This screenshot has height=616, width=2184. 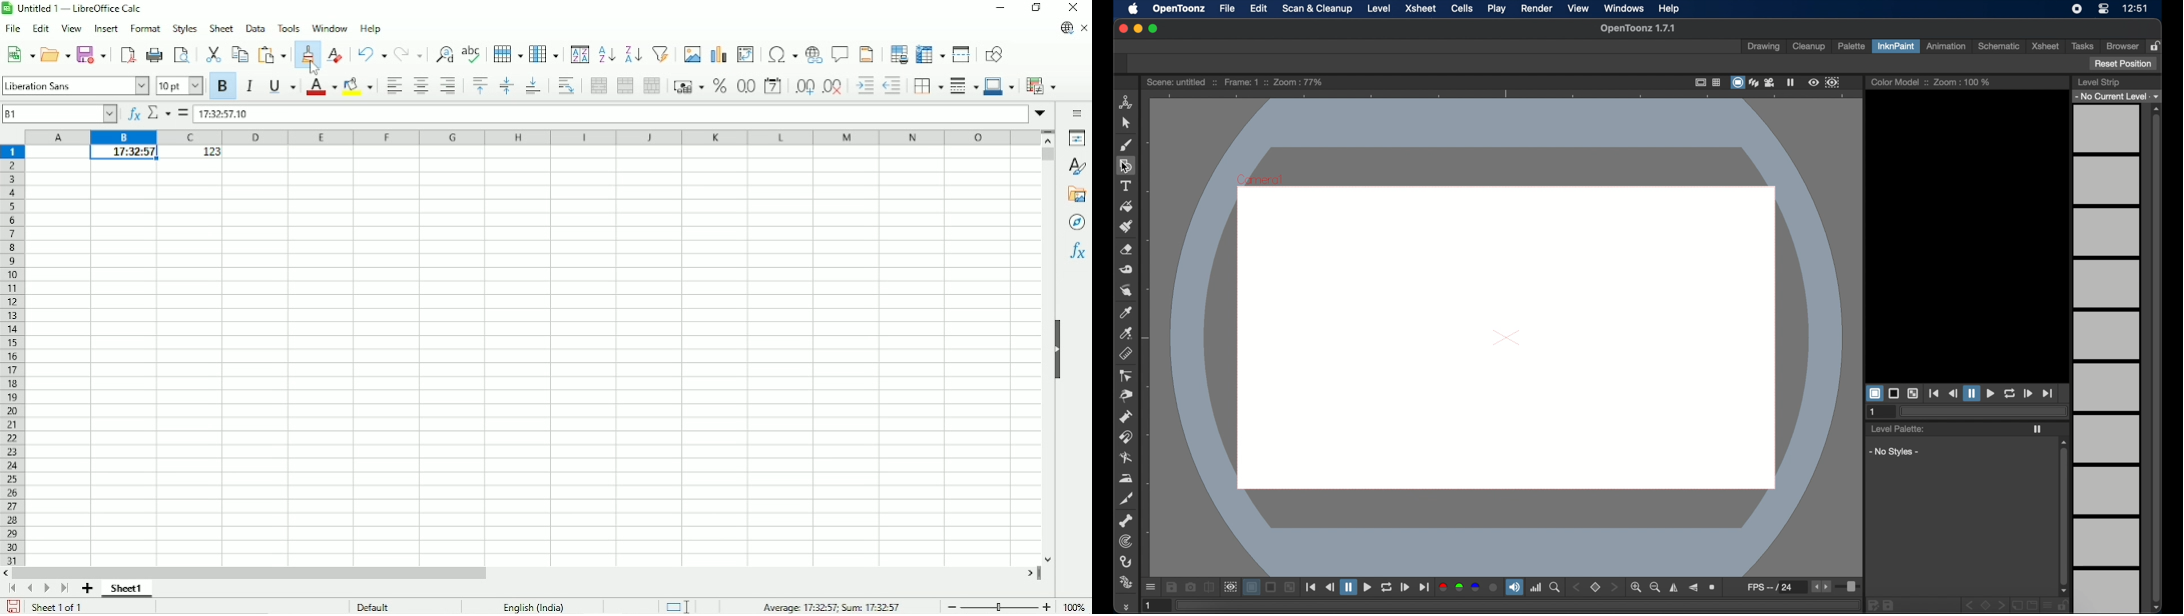 What do you see at coordinates (1126, 396) in the screenshot?
I see `pinch tool` at bounding box center [1126, 396].